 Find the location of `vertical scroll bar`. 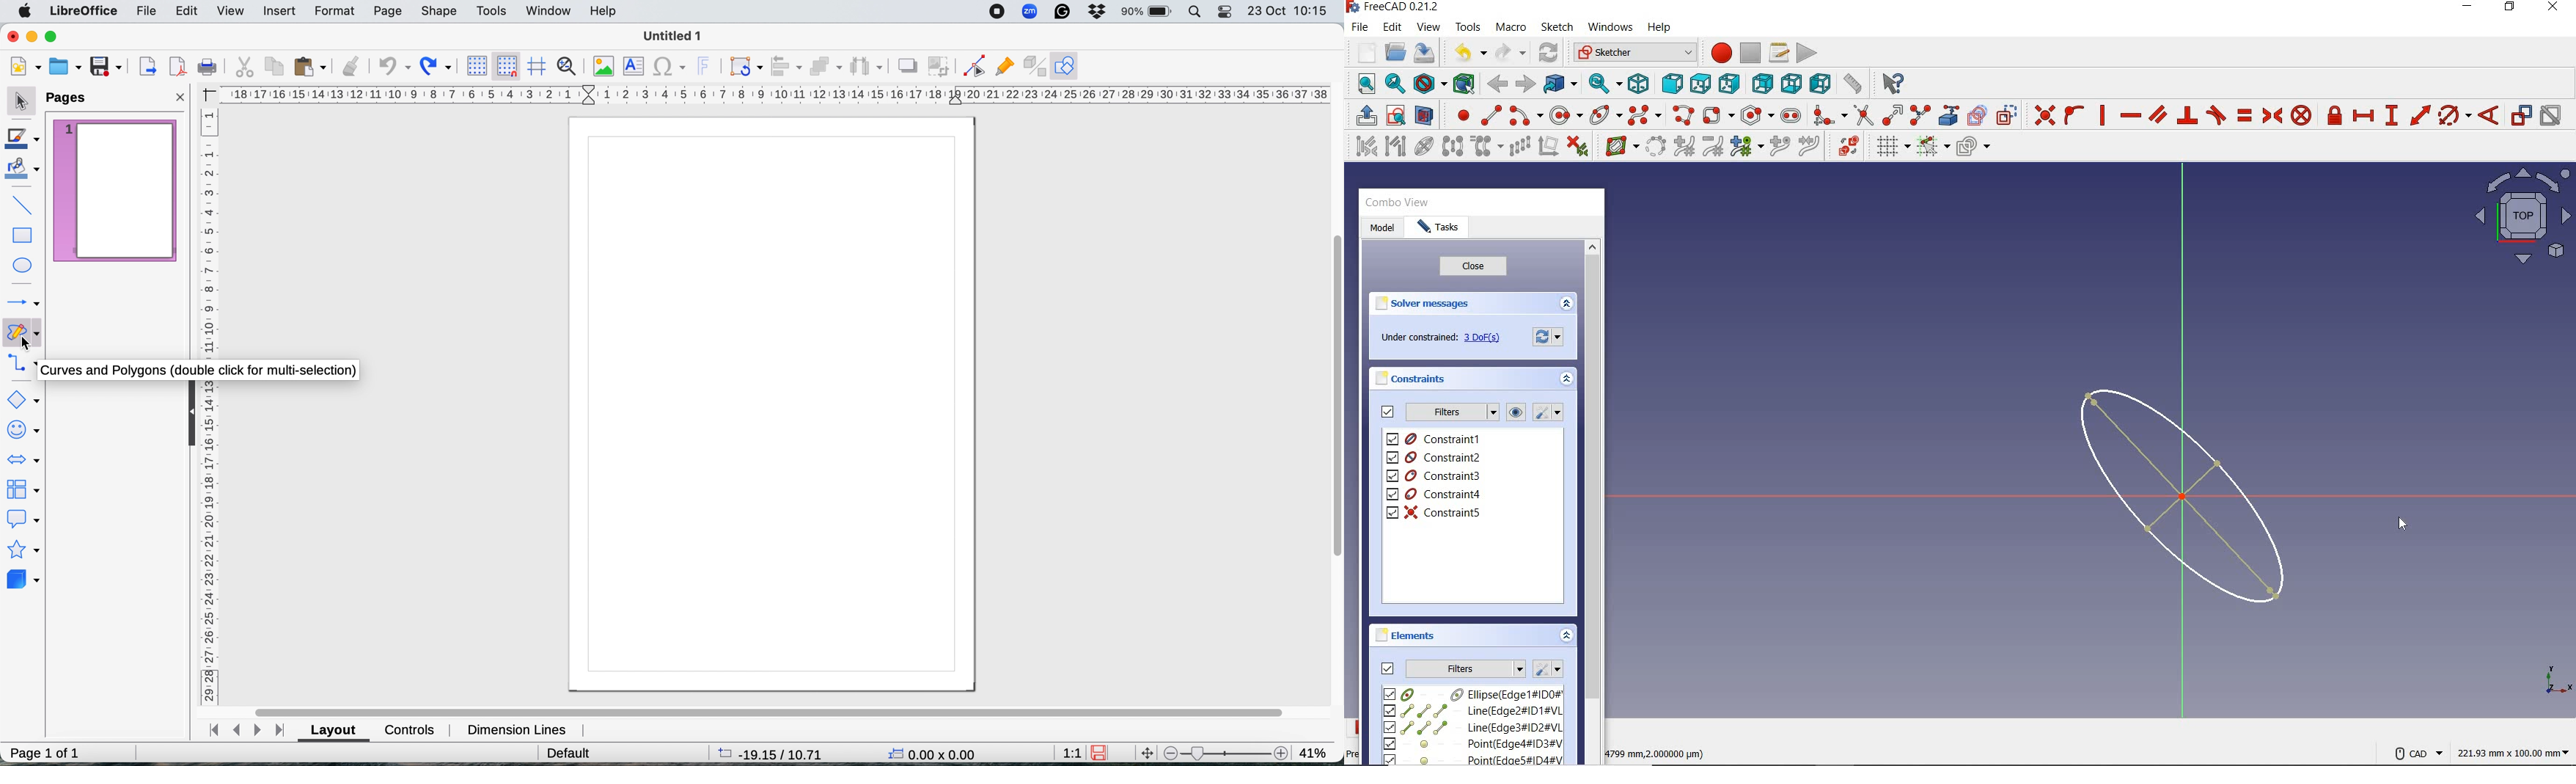

vertical scroll bar is located at coordinates (1333, 395).